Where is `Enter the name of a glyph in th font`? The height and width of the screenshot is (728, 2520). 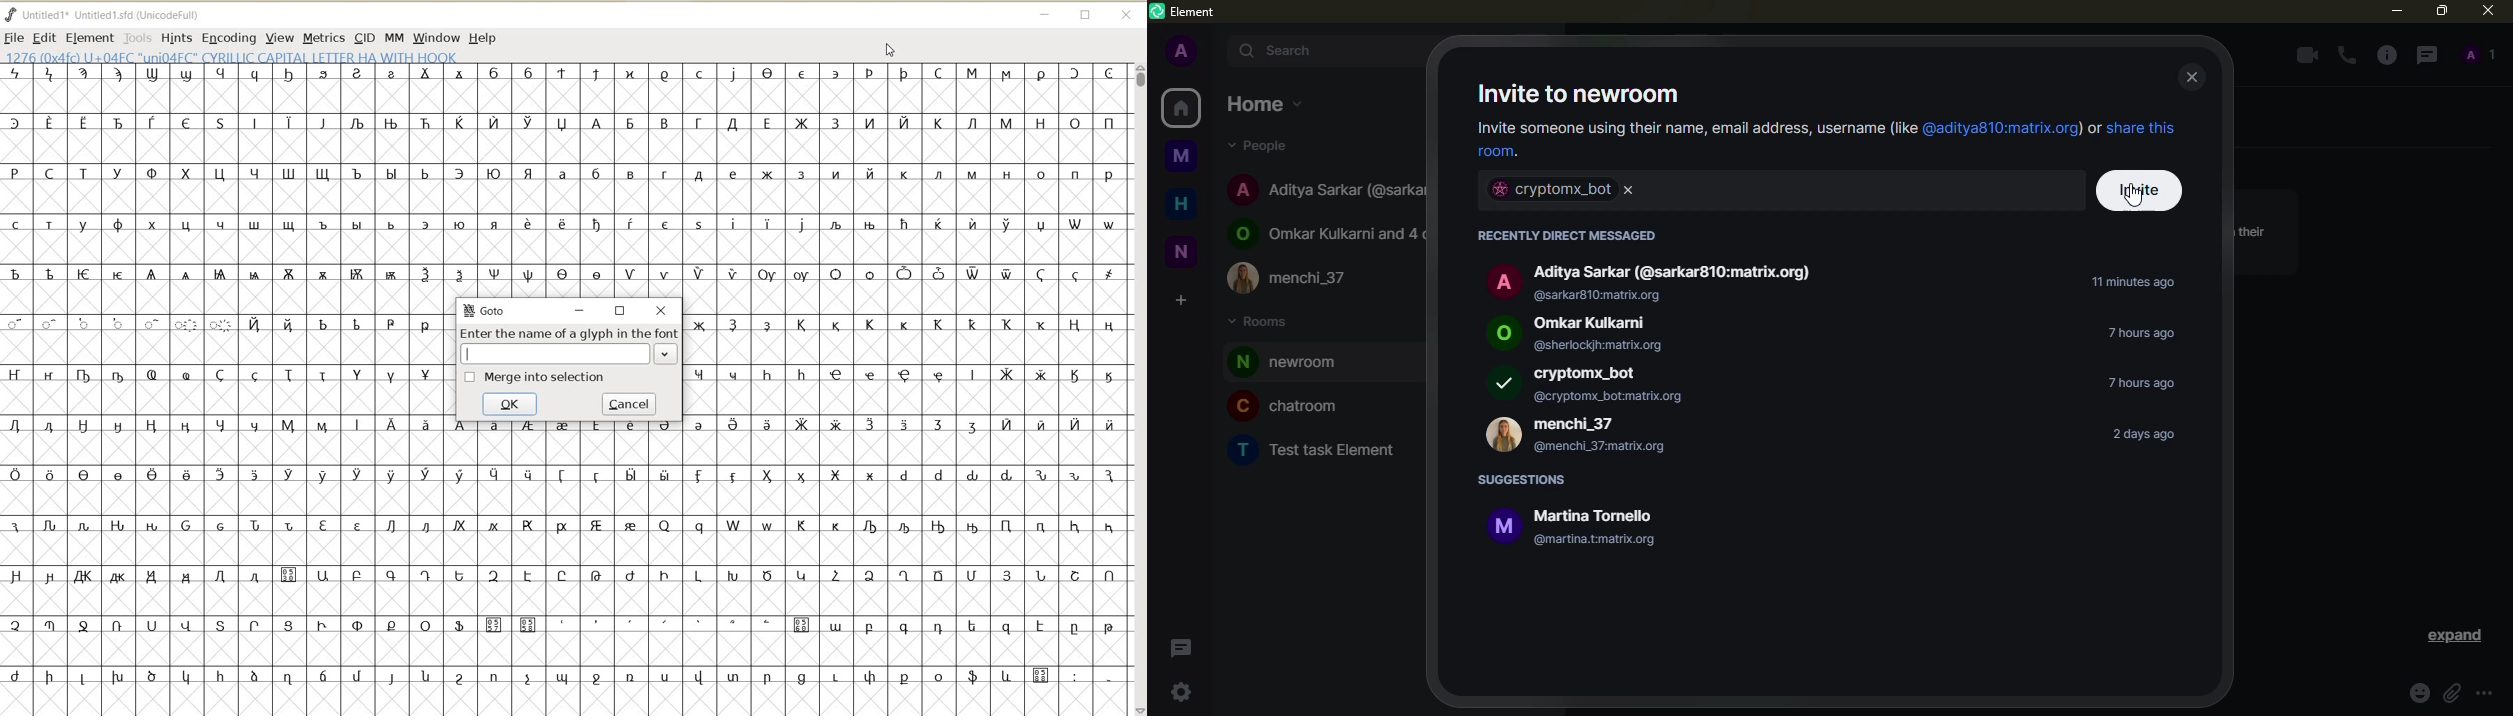
Enter the name of a glyph in th font is located at coordinates (570, 345).